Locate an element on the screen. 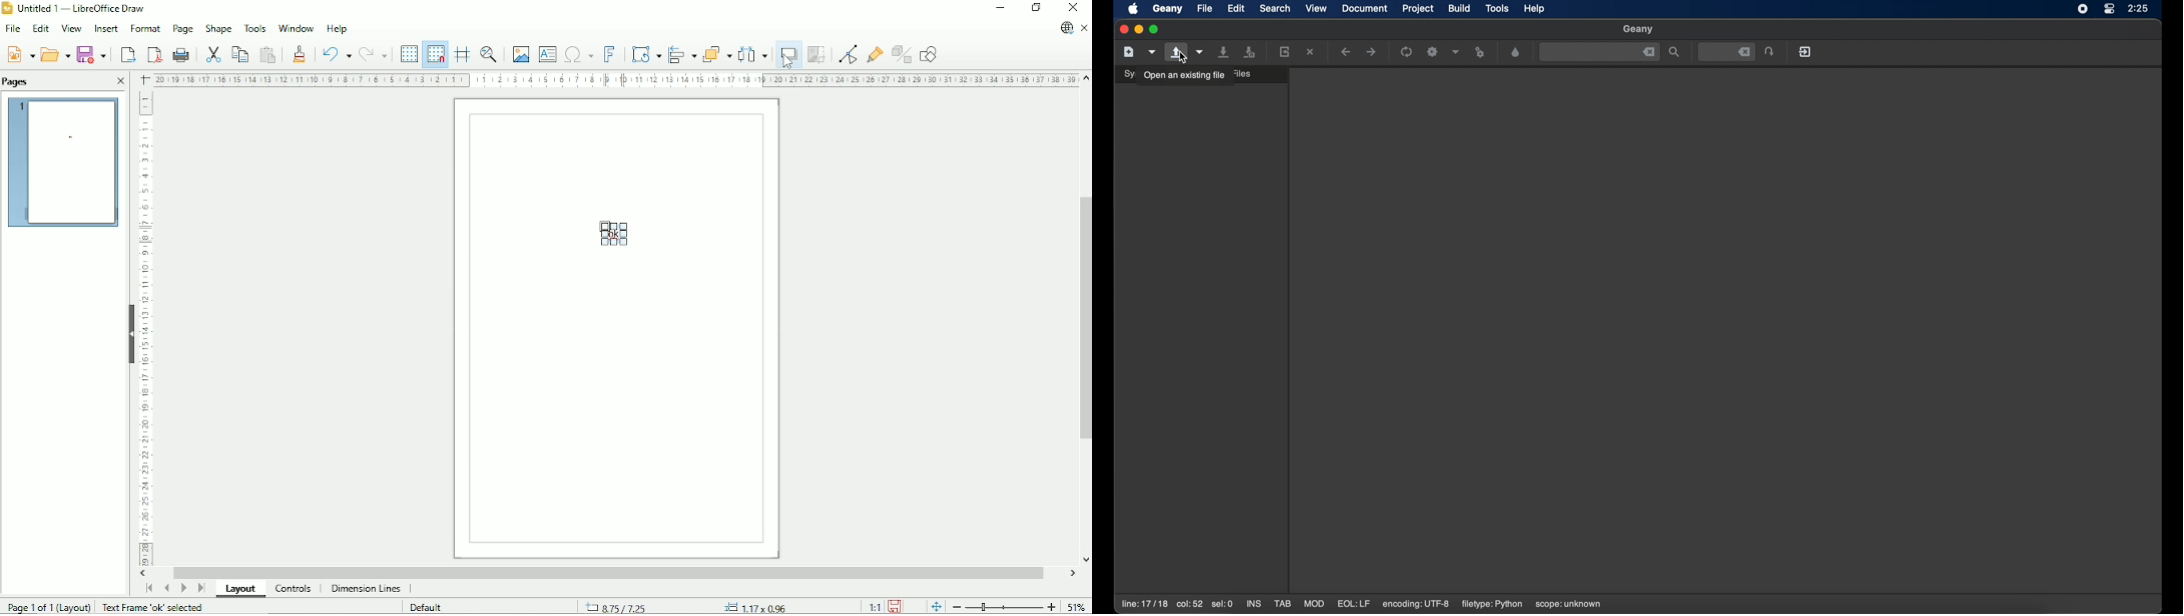 This screenshot has width=2184, height=616. Arrange is located at coordinates (716, 53).